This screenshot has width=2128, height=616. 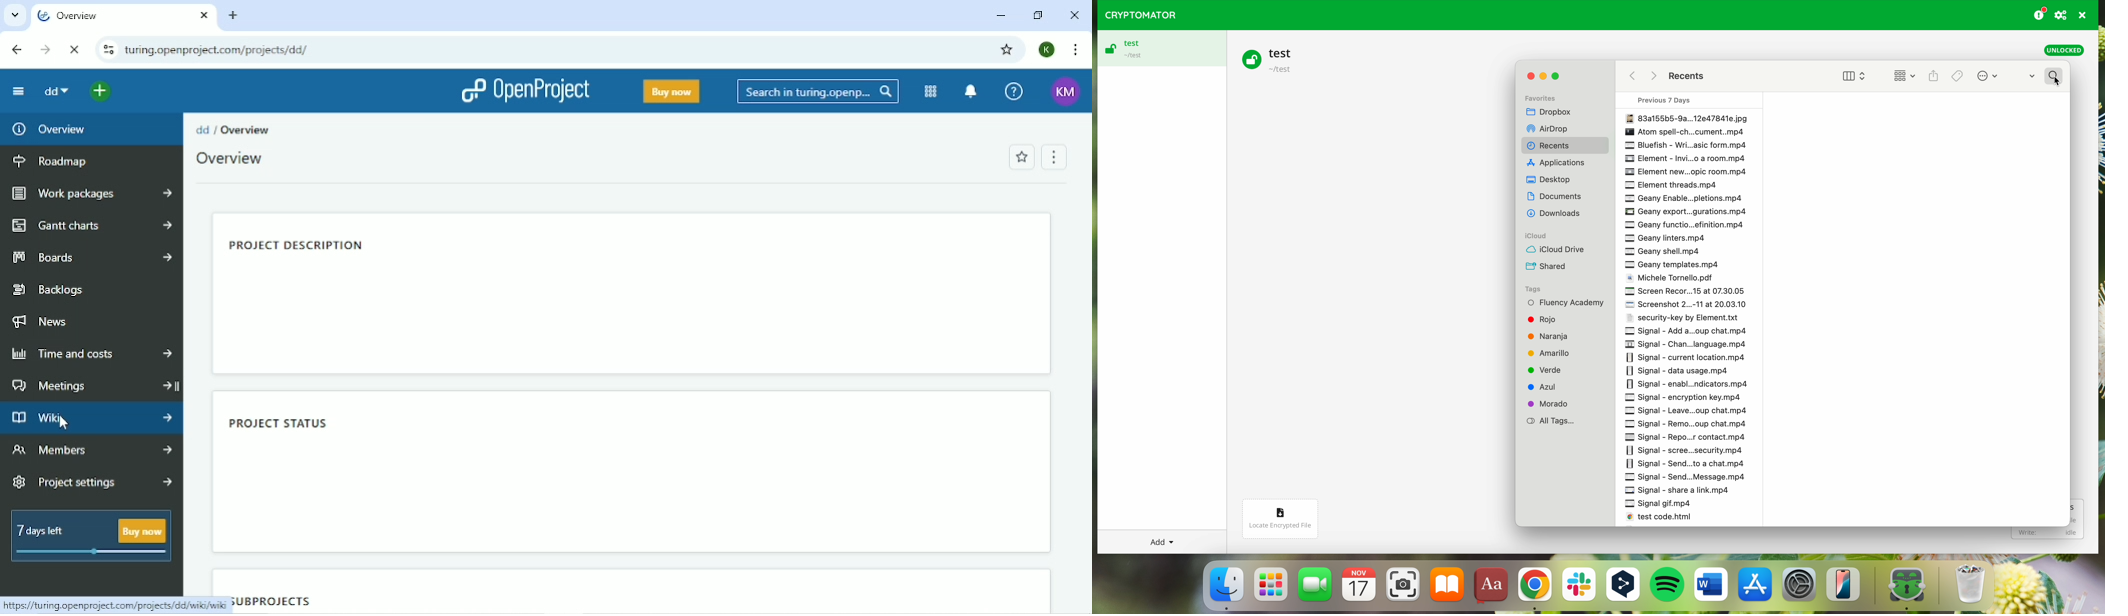 What do you see at coordinates (1552, 146) in the screenshot?
I see `Recents` at bounding box center [1552, 146].